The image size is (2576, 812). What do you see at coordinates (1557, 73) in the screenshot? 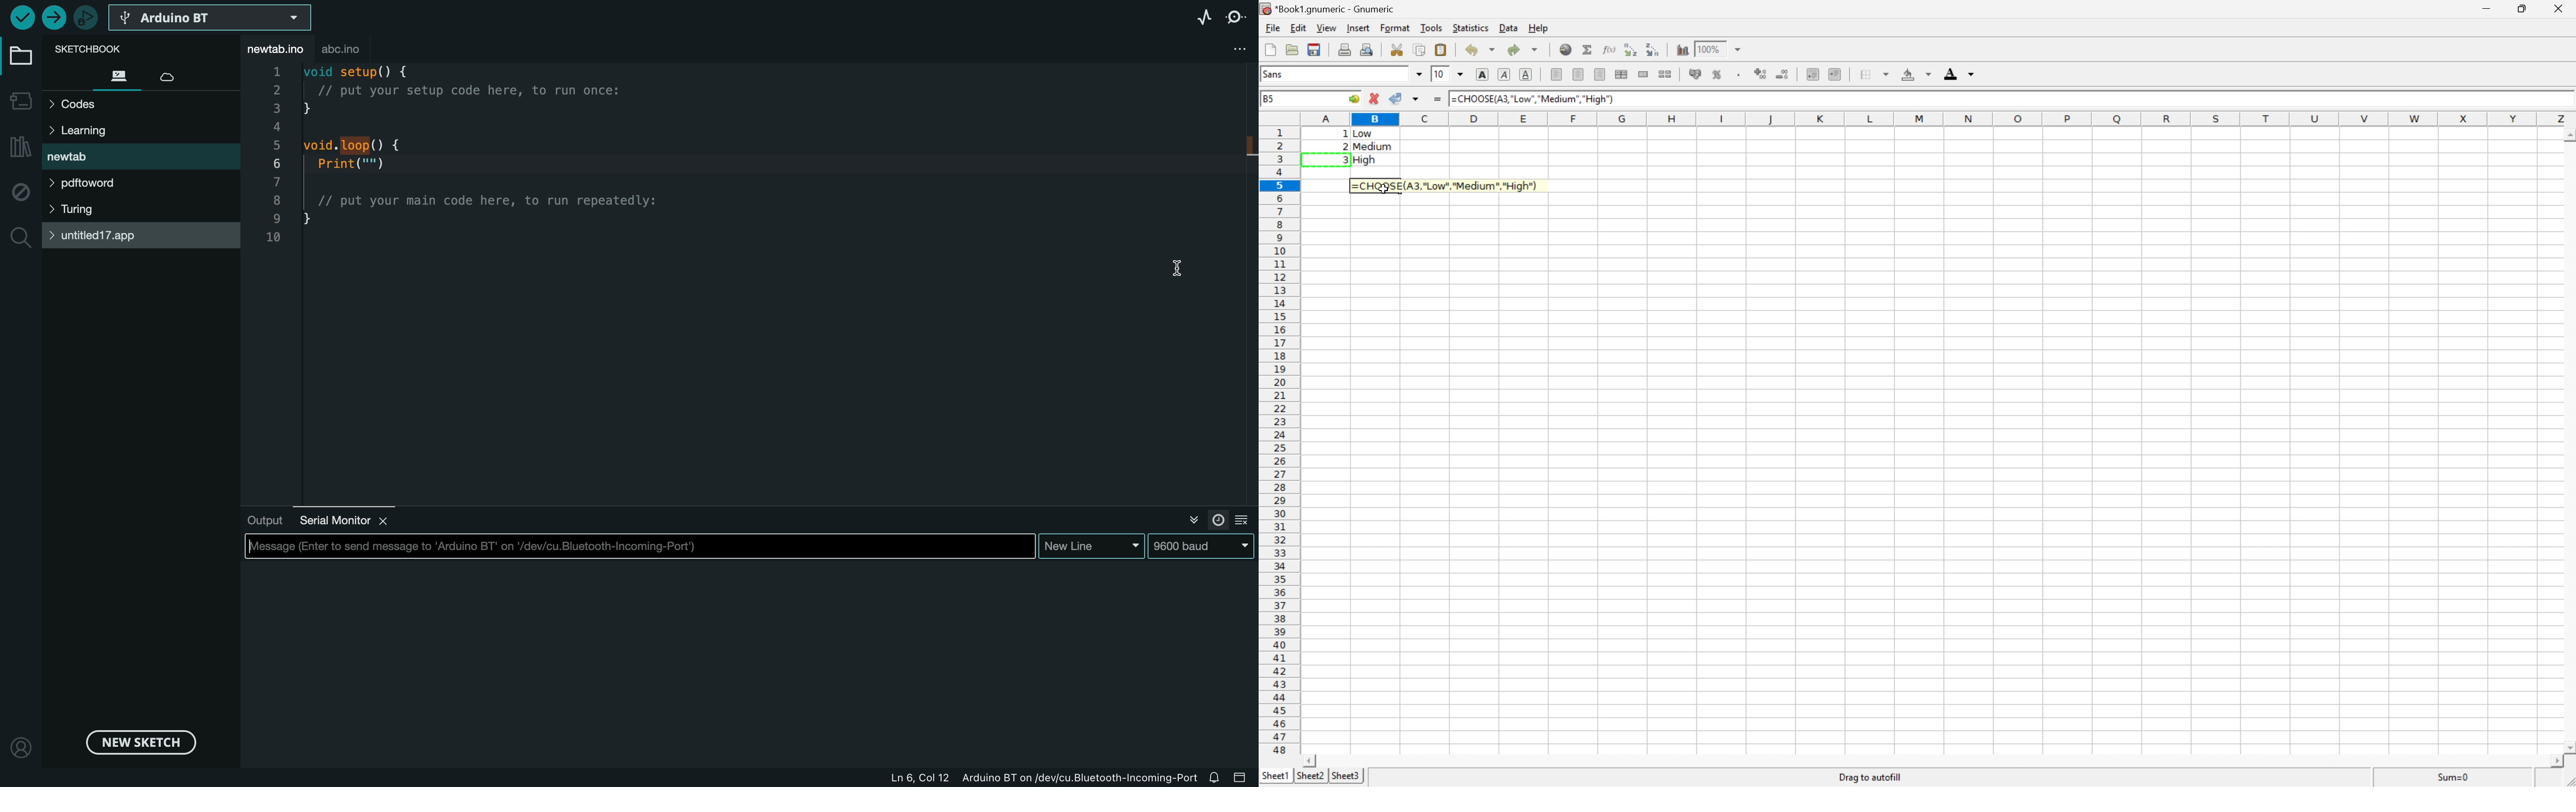
I see `Align Left` at bounding box center [1557, 73].